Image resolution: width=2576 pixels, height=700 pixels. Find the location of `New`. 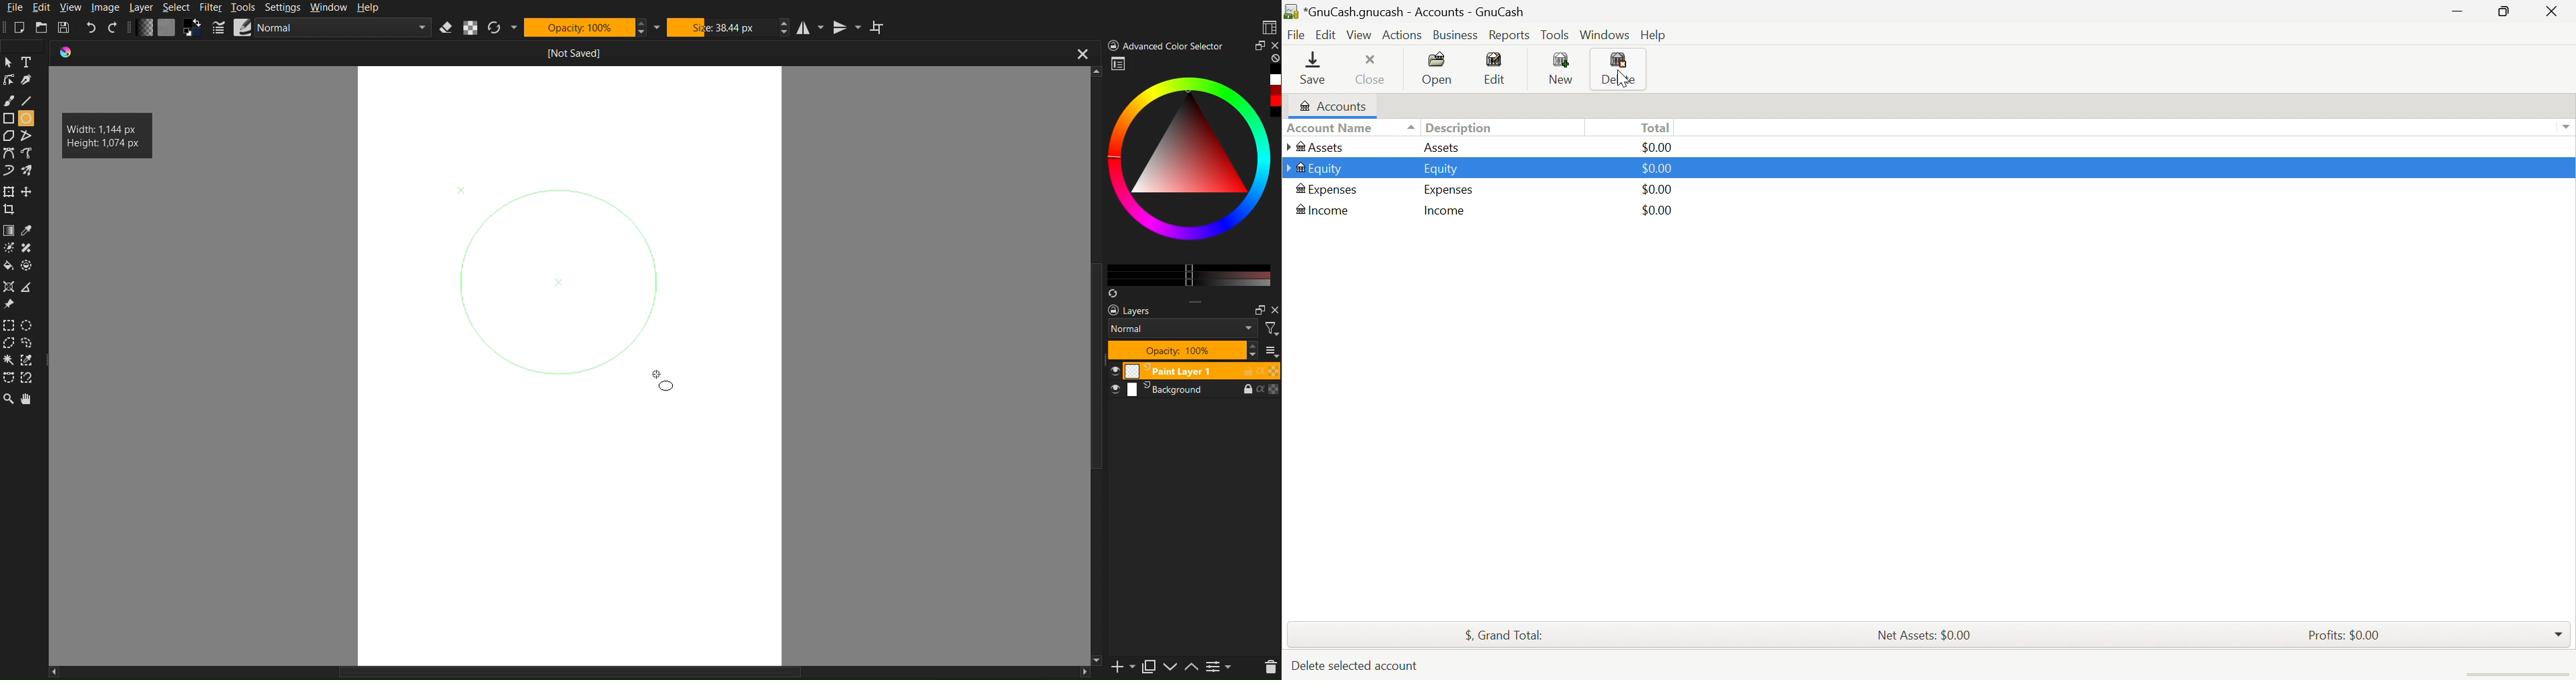

New is located at coordinates (1564, 68).